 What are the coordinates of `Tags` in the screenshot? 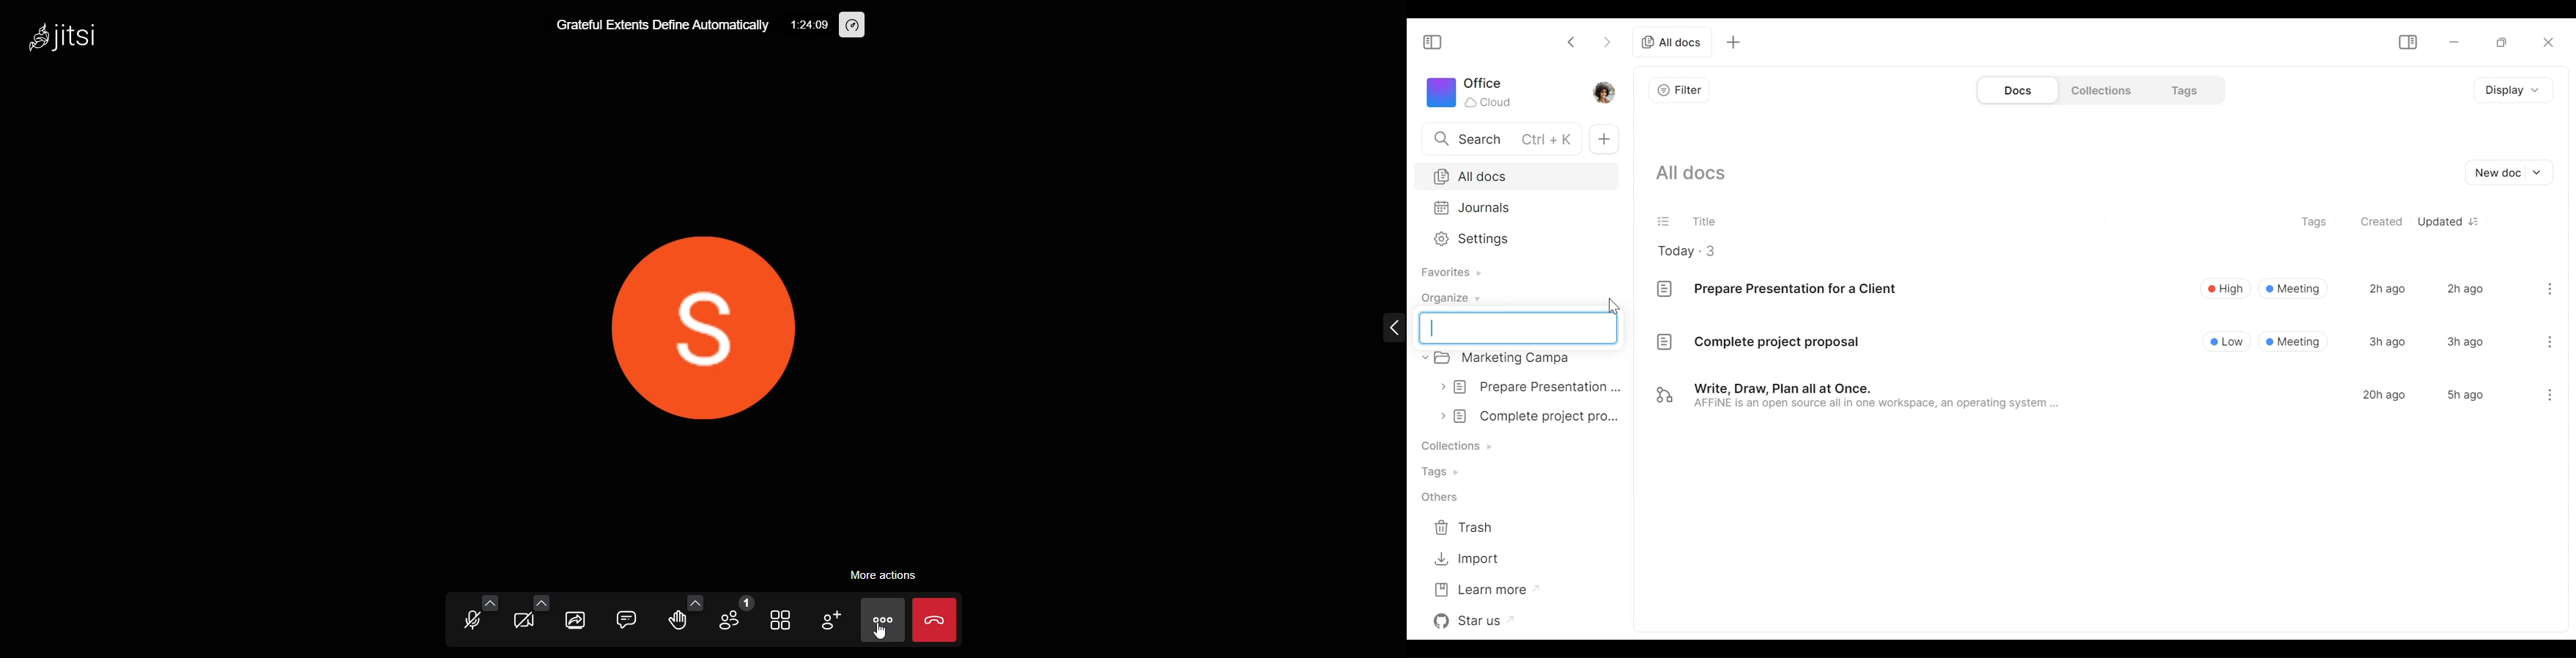 It's located at (2316, 223).